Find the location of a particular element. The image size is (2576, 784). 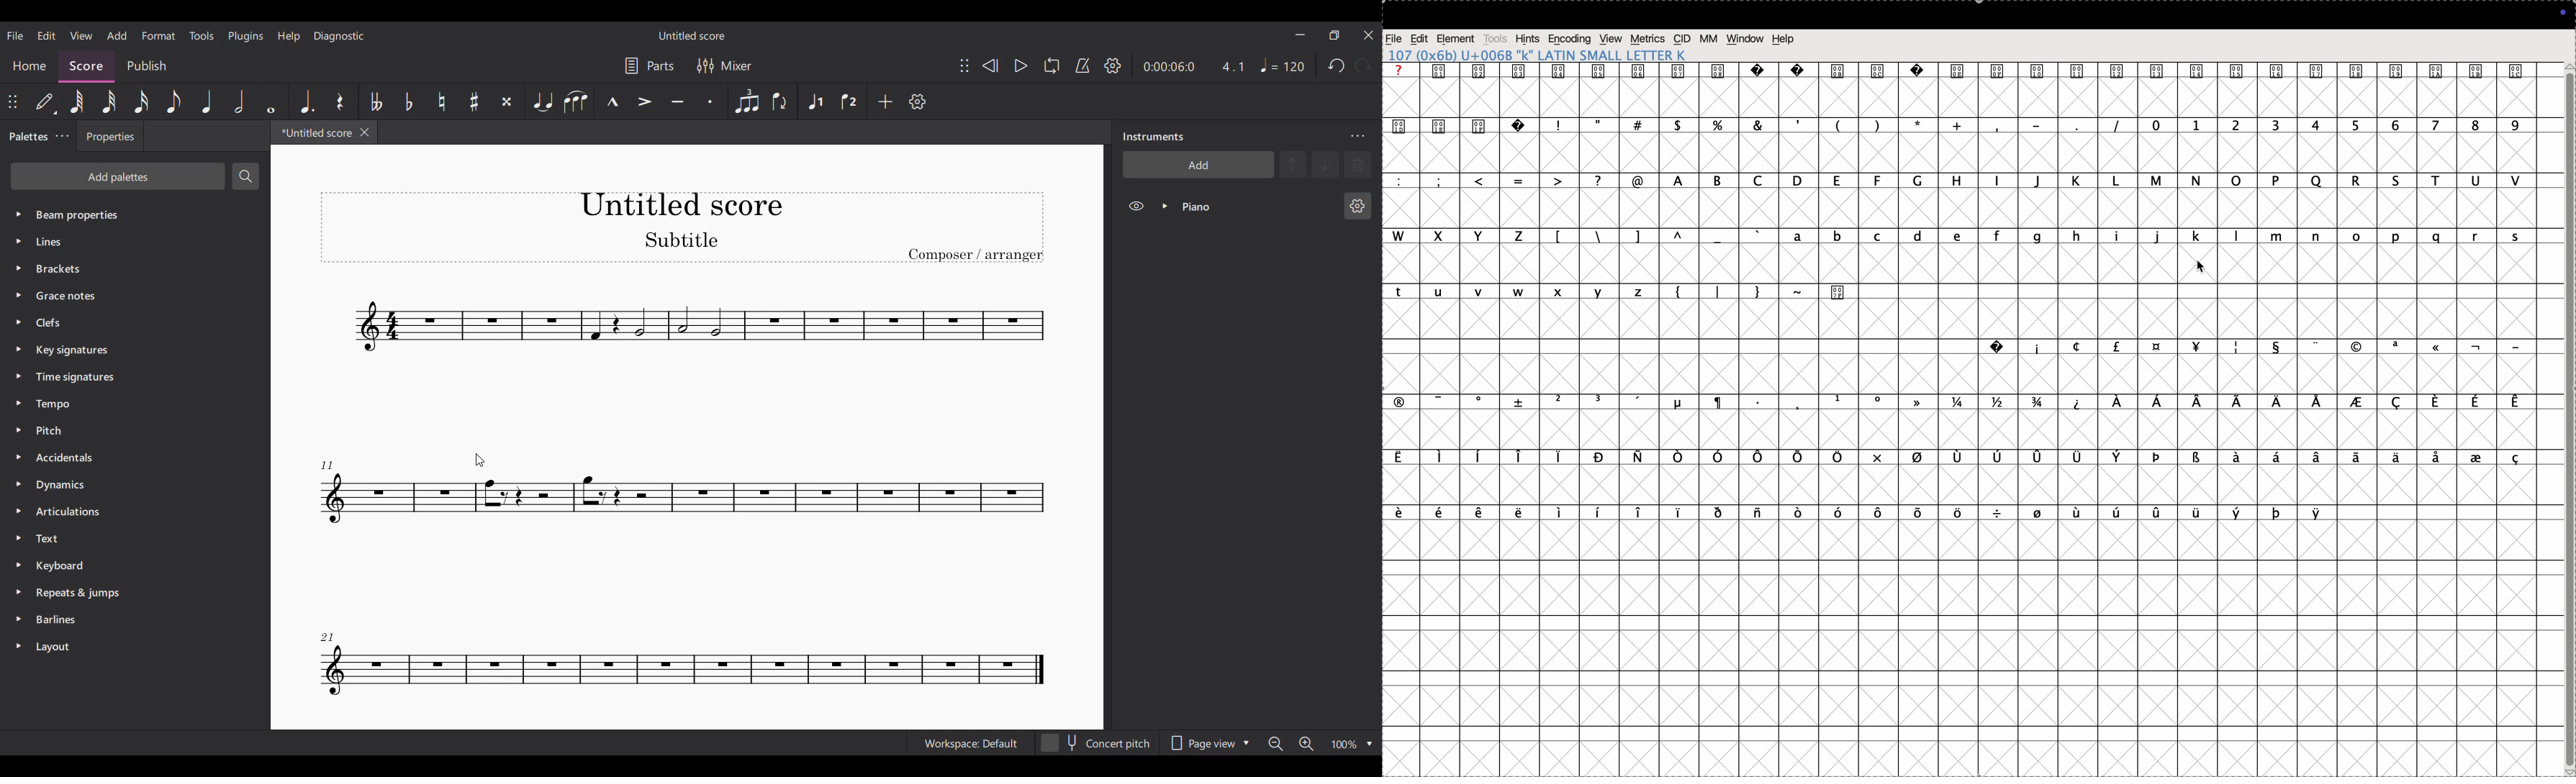

v is located at coordinates (2515, 181).